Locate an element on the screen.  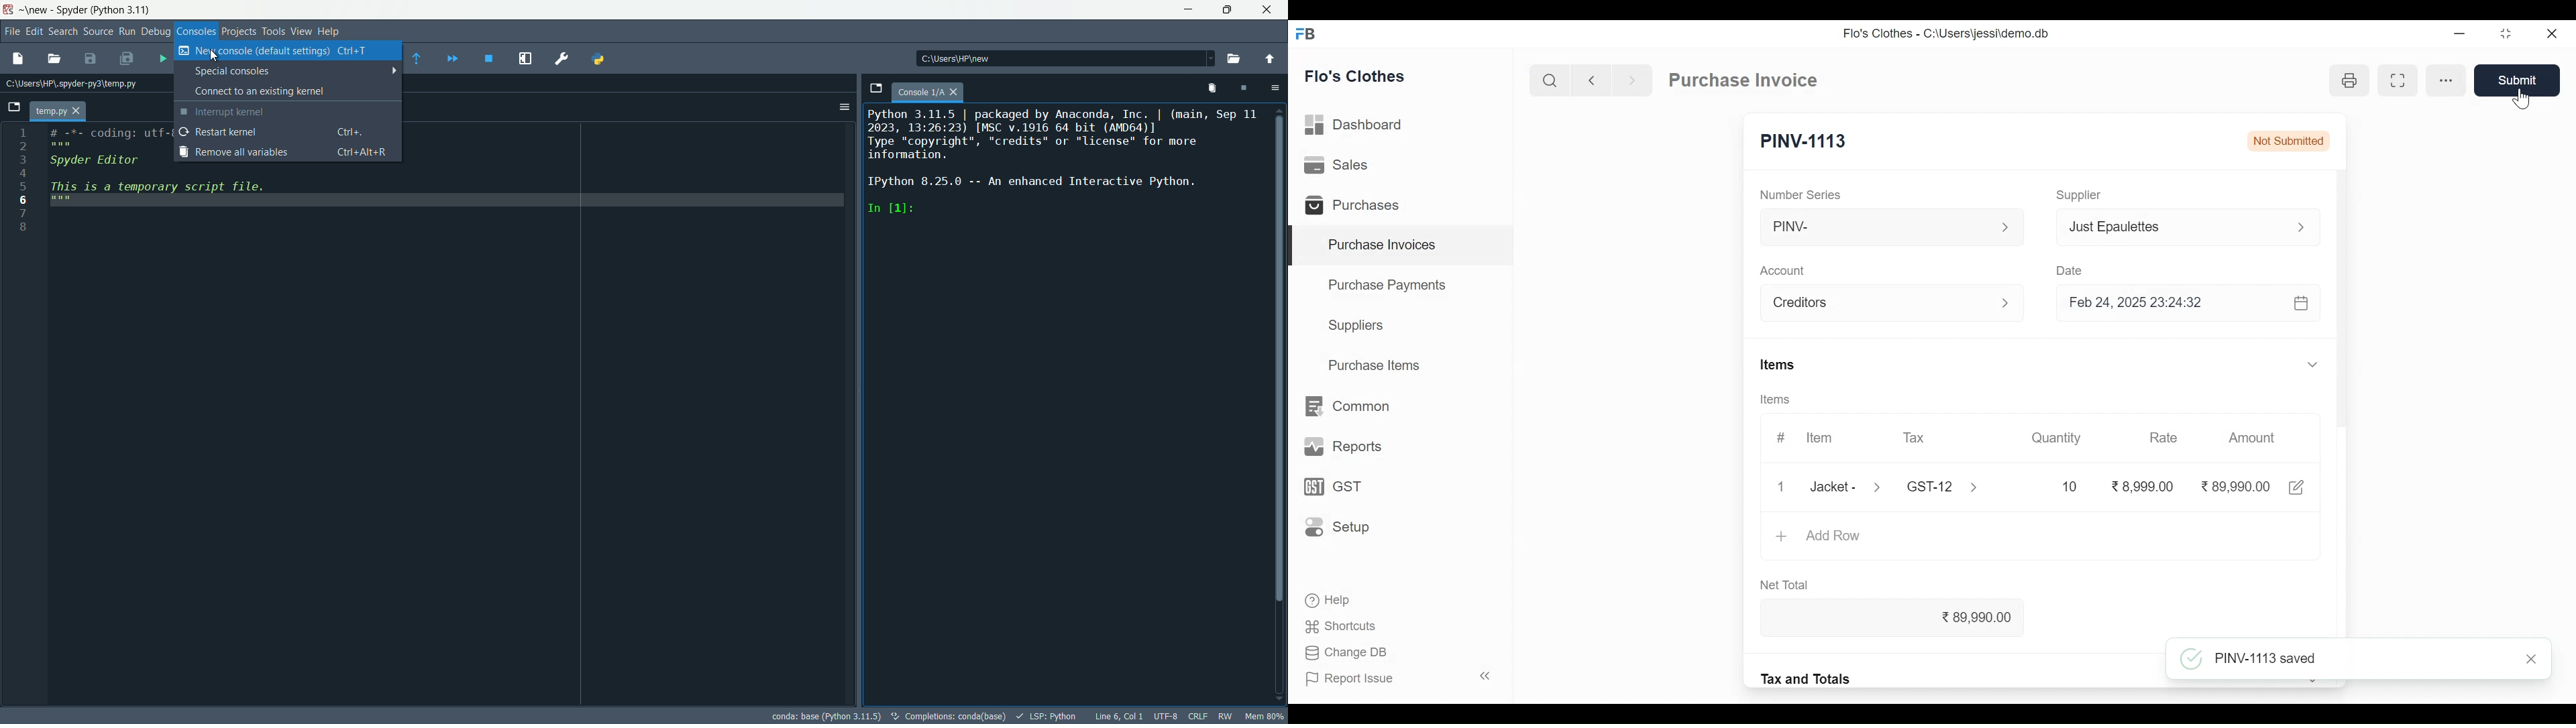
tools menu is located at coordinates (274, 32).